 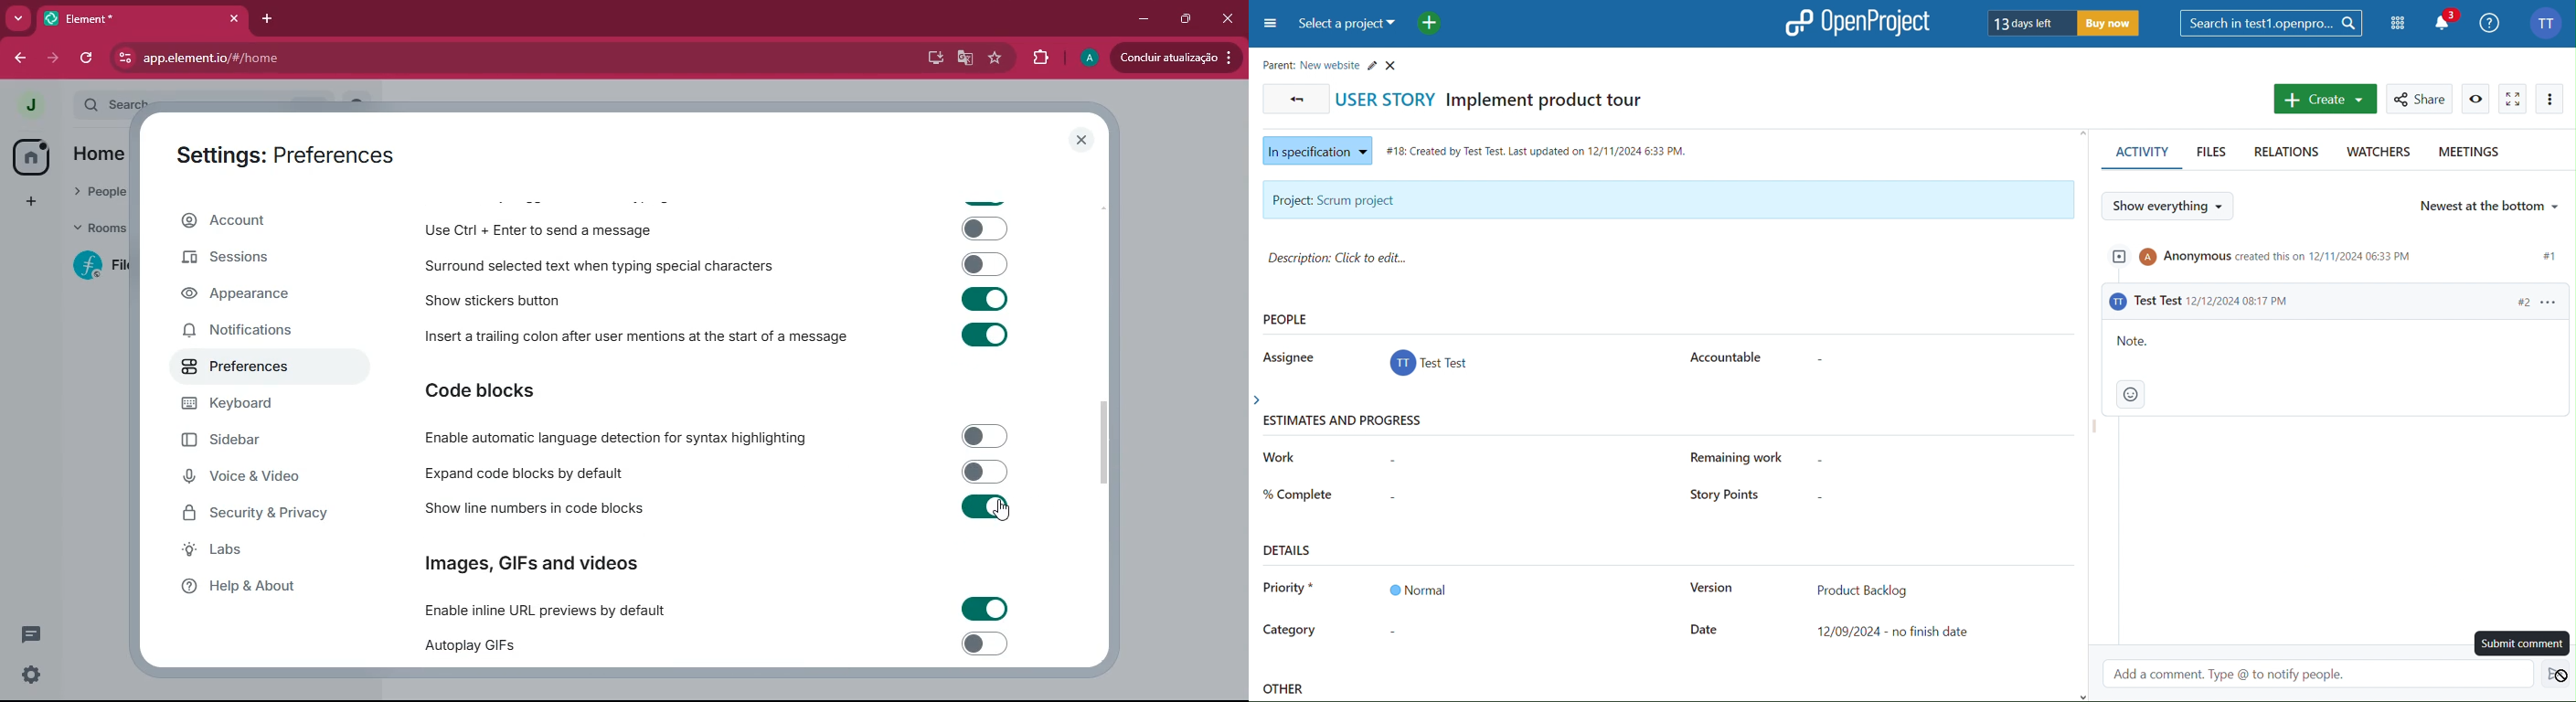 I want to click on Date, so click(x=1705, y=630).